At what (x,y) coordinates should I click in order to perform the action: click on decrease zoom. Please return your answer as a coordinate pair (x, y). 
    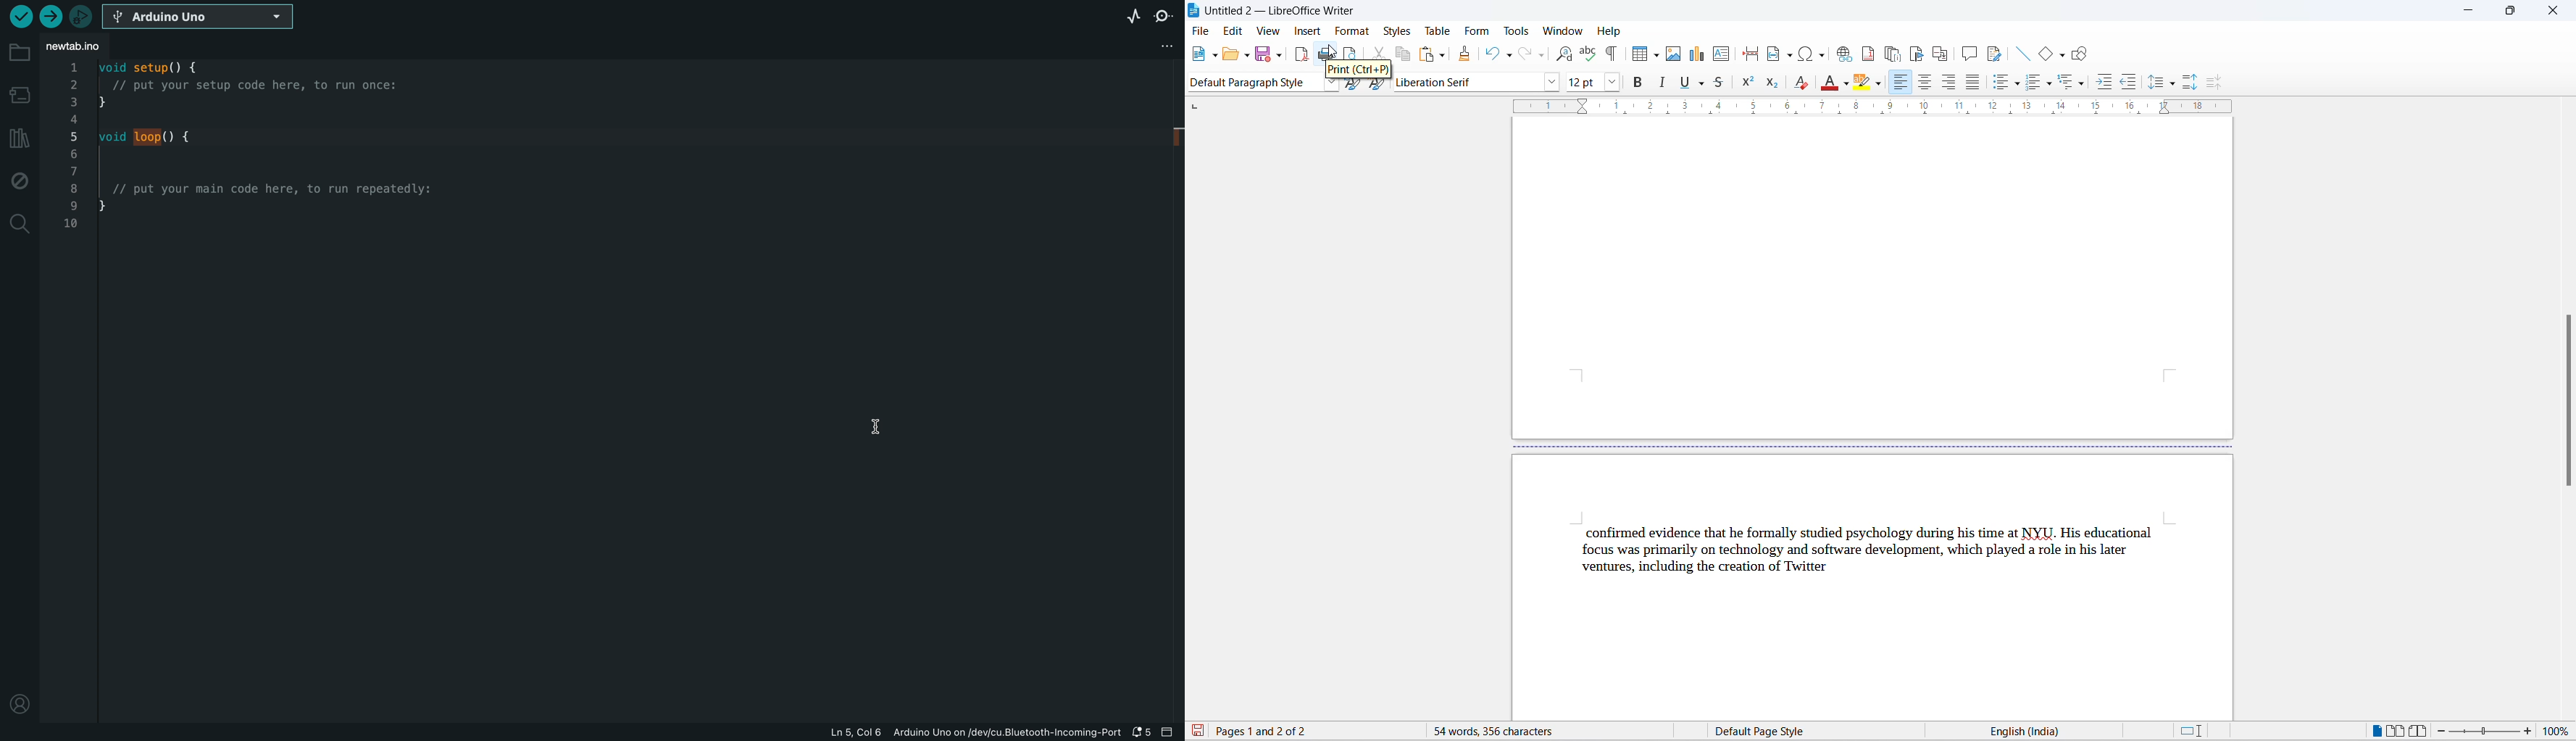
    Looking at the image, I should click on (2446, 731).